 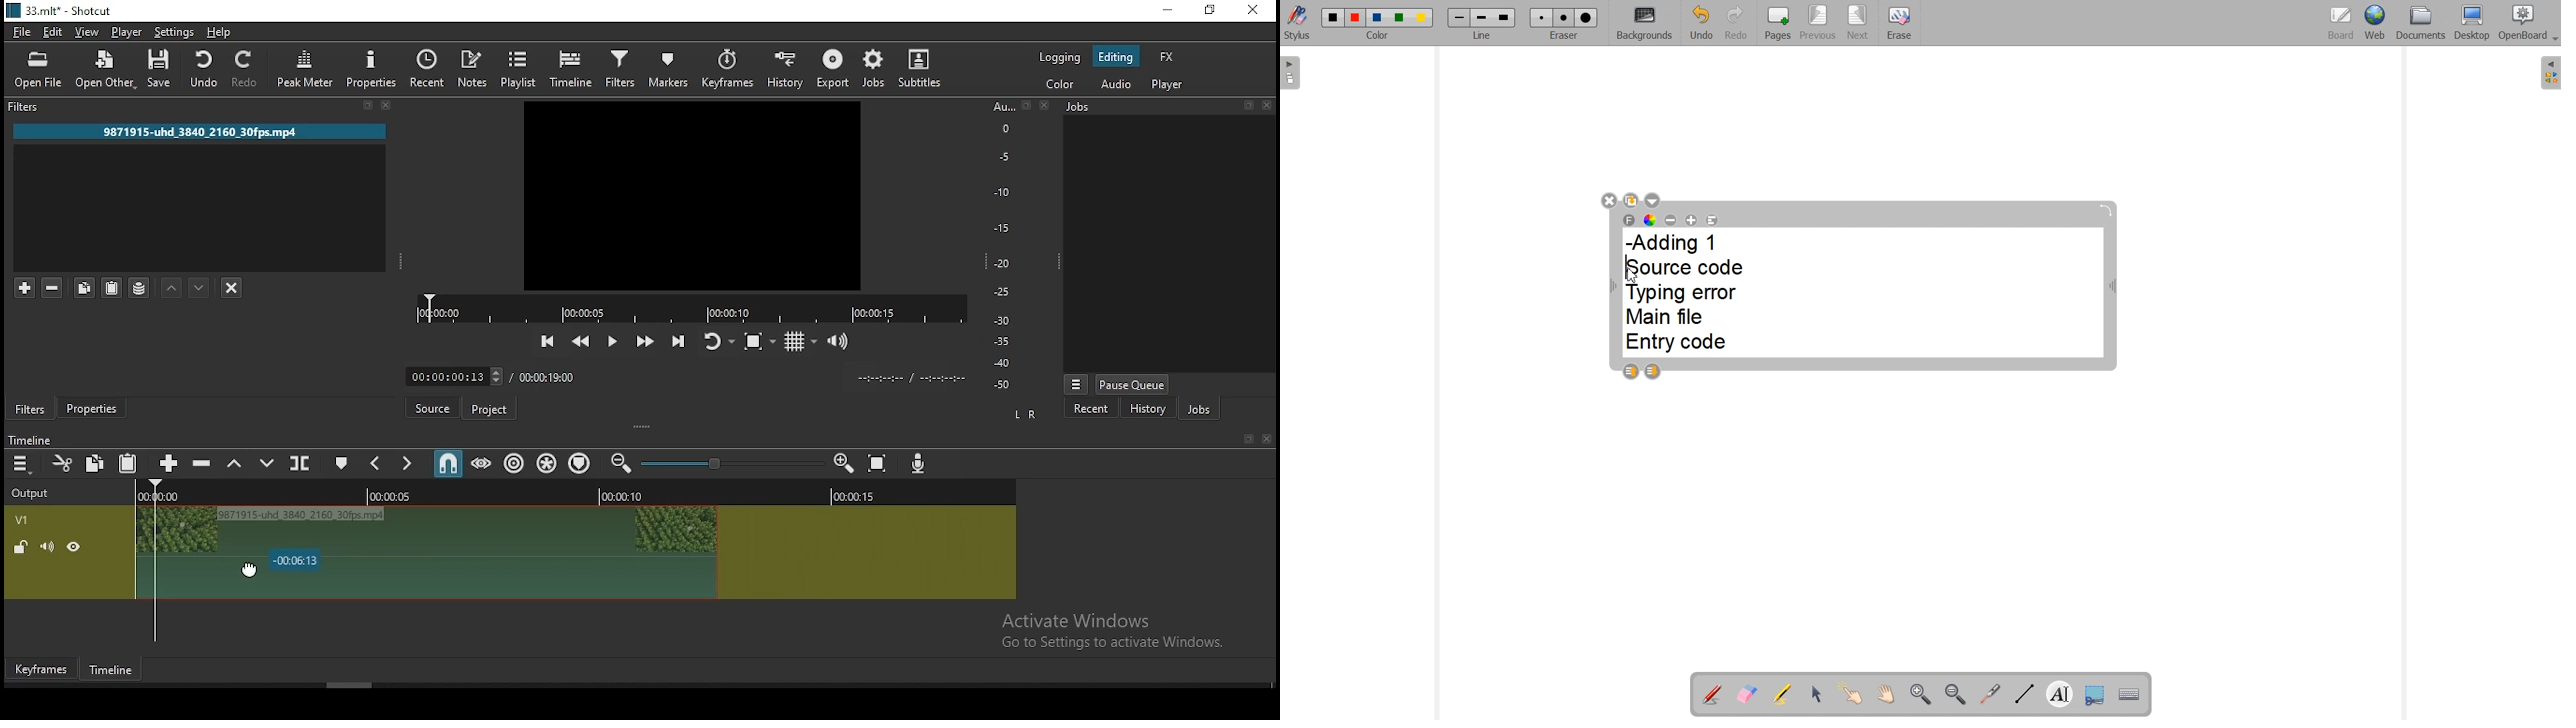 What do you see at coordinates (1206, 410) in the screenshot?
I see `jobs` at bounding box center [1206, 410].